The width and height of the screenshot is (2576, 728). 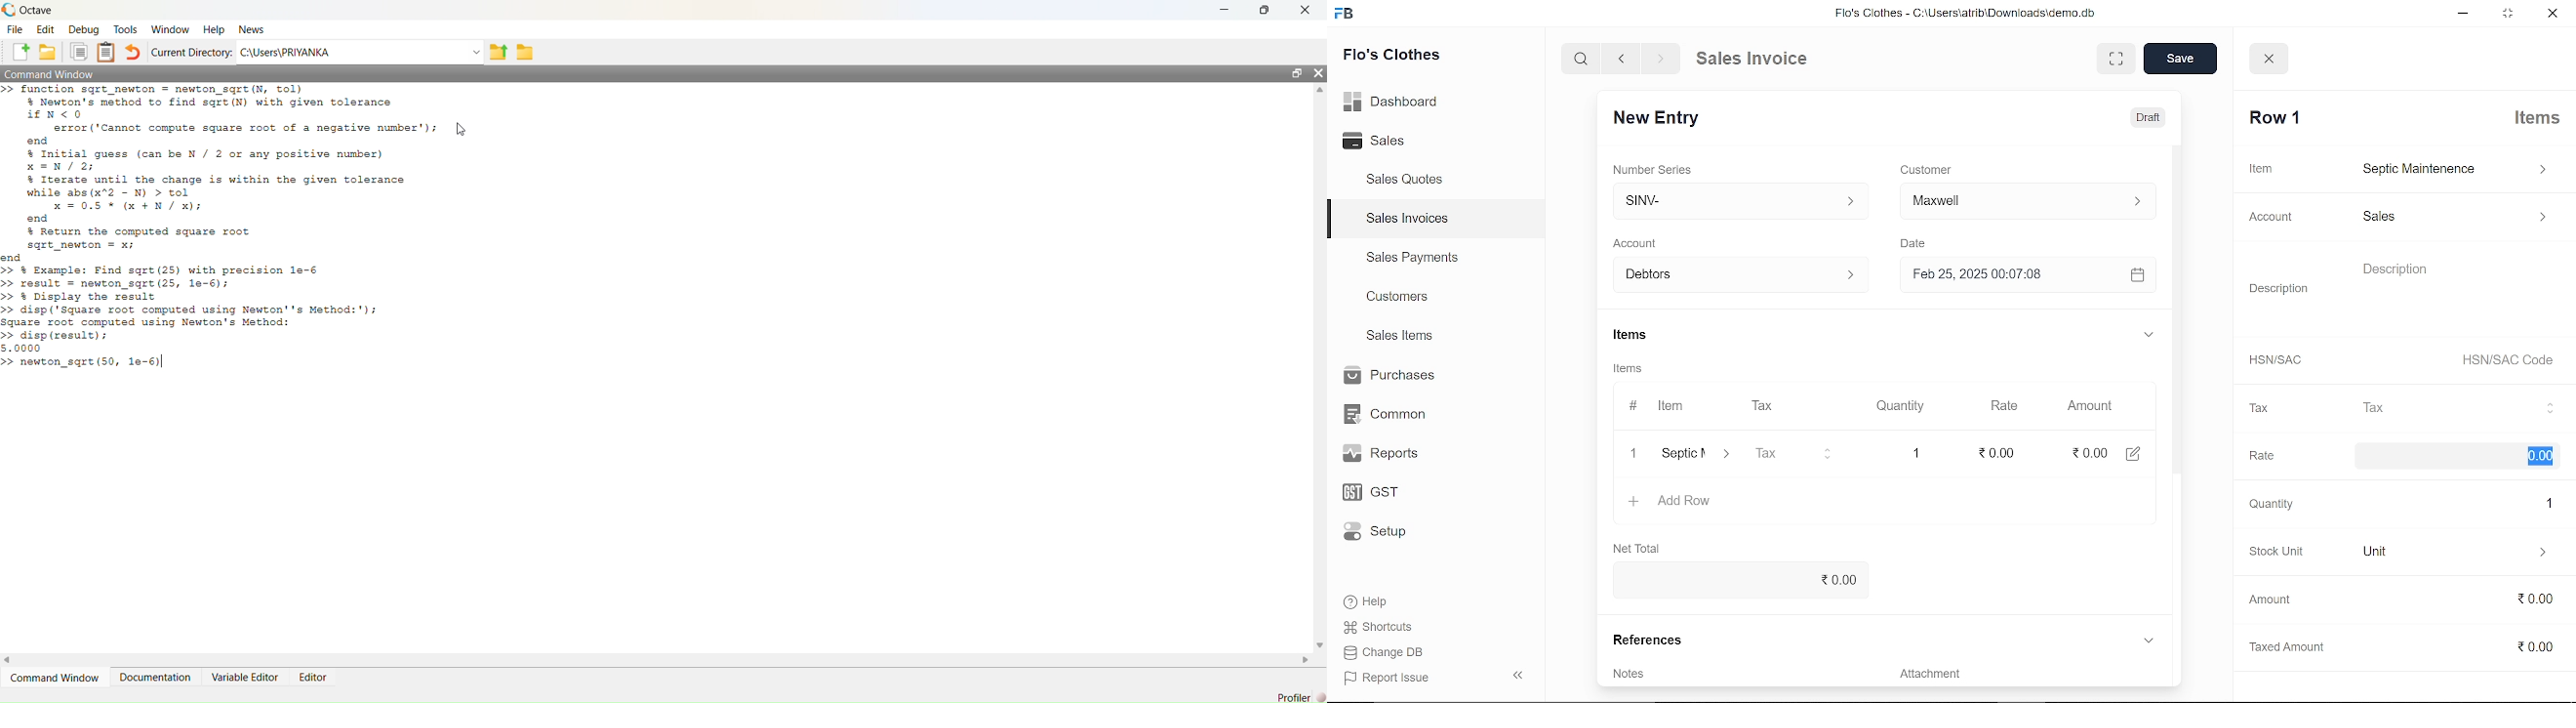 I want to click on HSNISAC, so click(x=2275, y=360).